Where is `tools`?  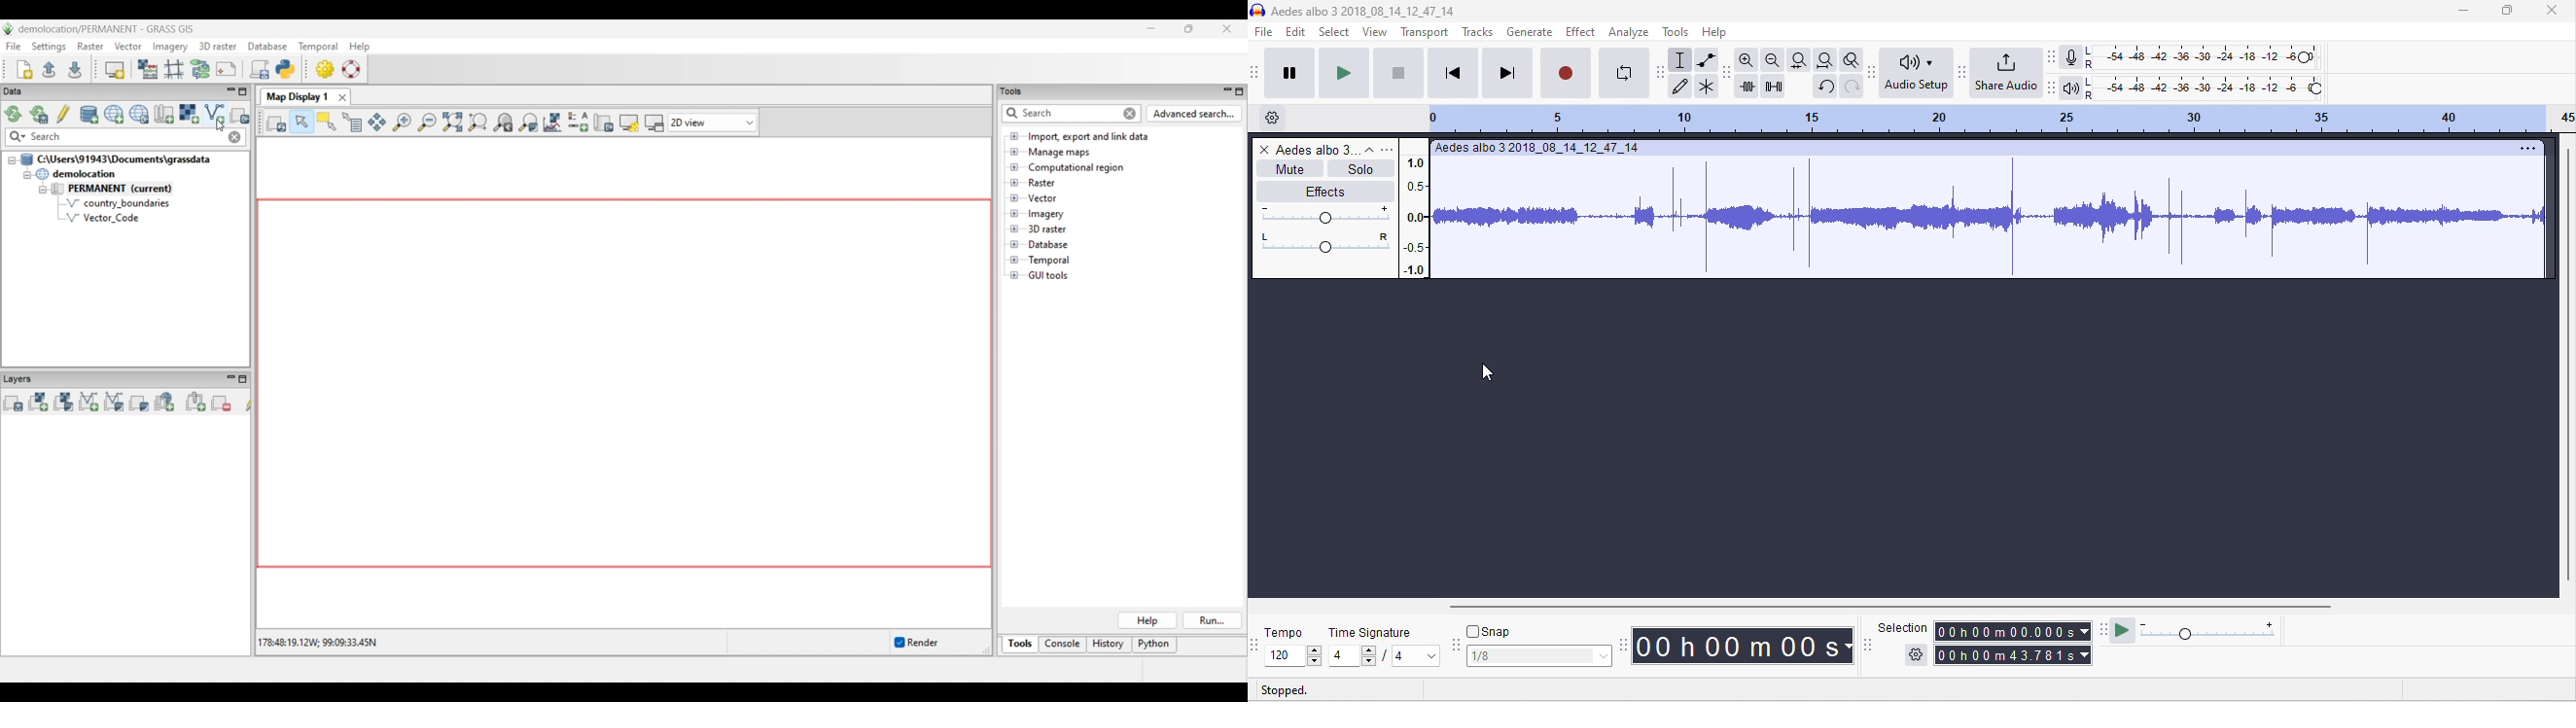 tools is located at coordinates (1676, 32).